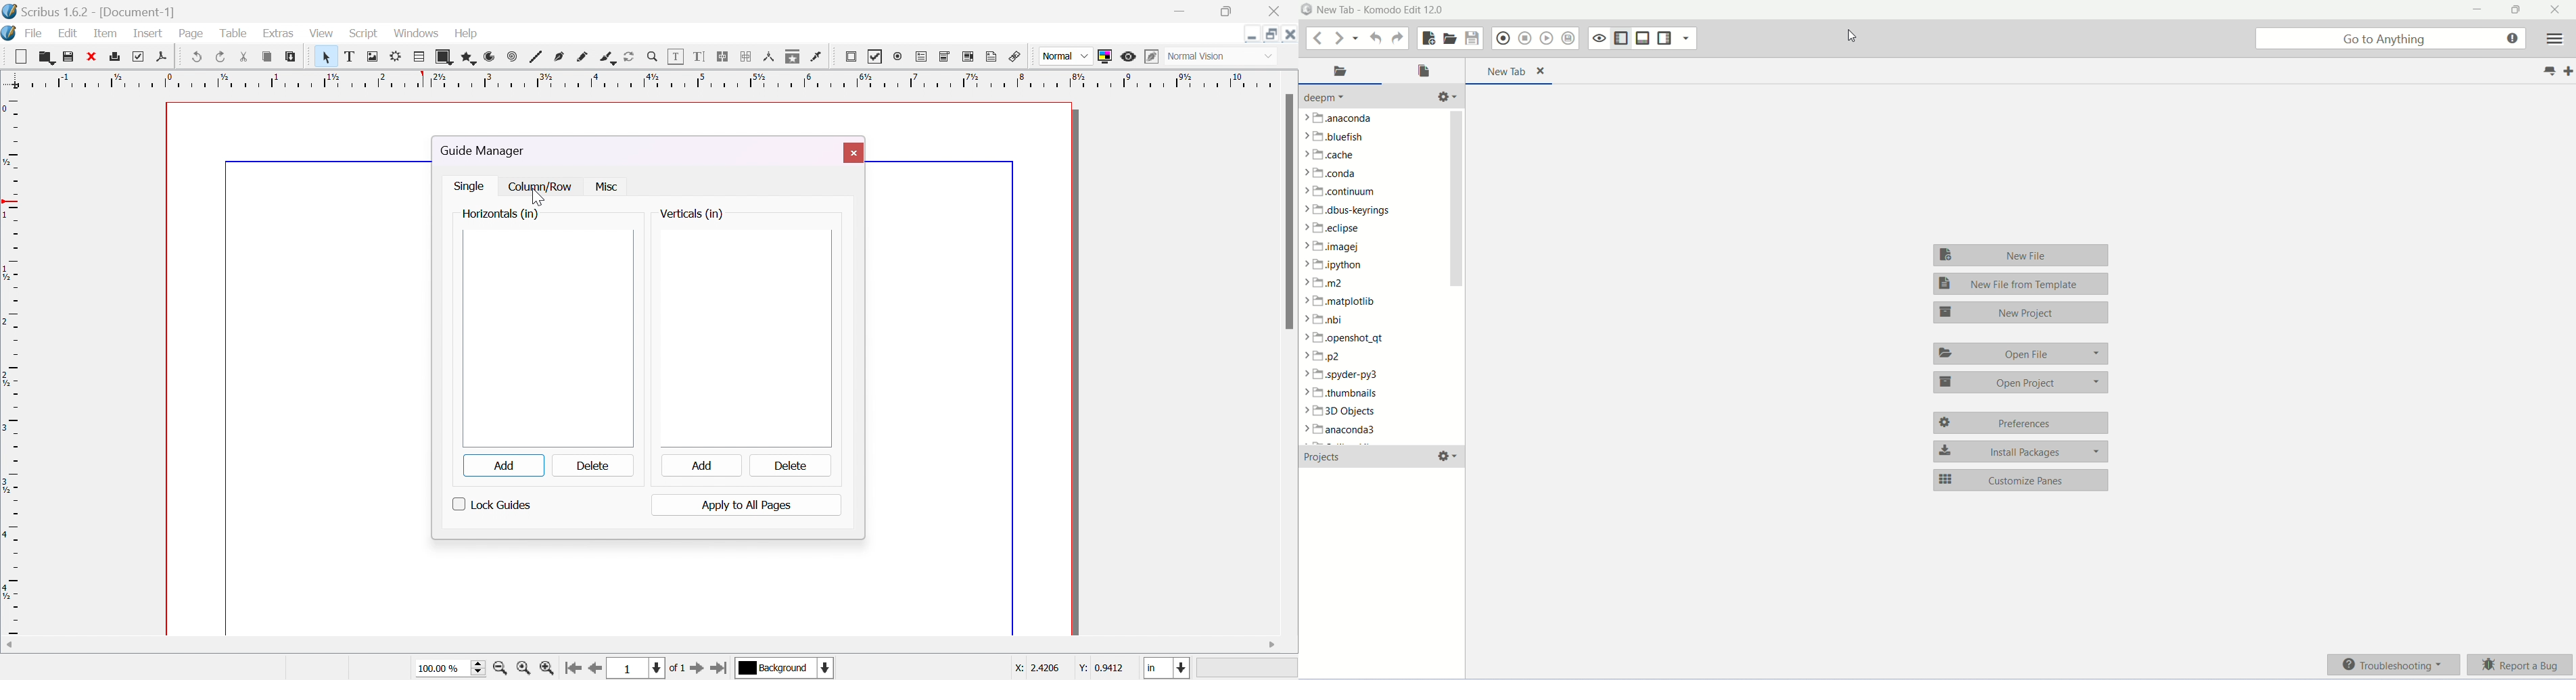 This screenshot has width=2576, height=700. I want to click on Icon, so click(9, 33).